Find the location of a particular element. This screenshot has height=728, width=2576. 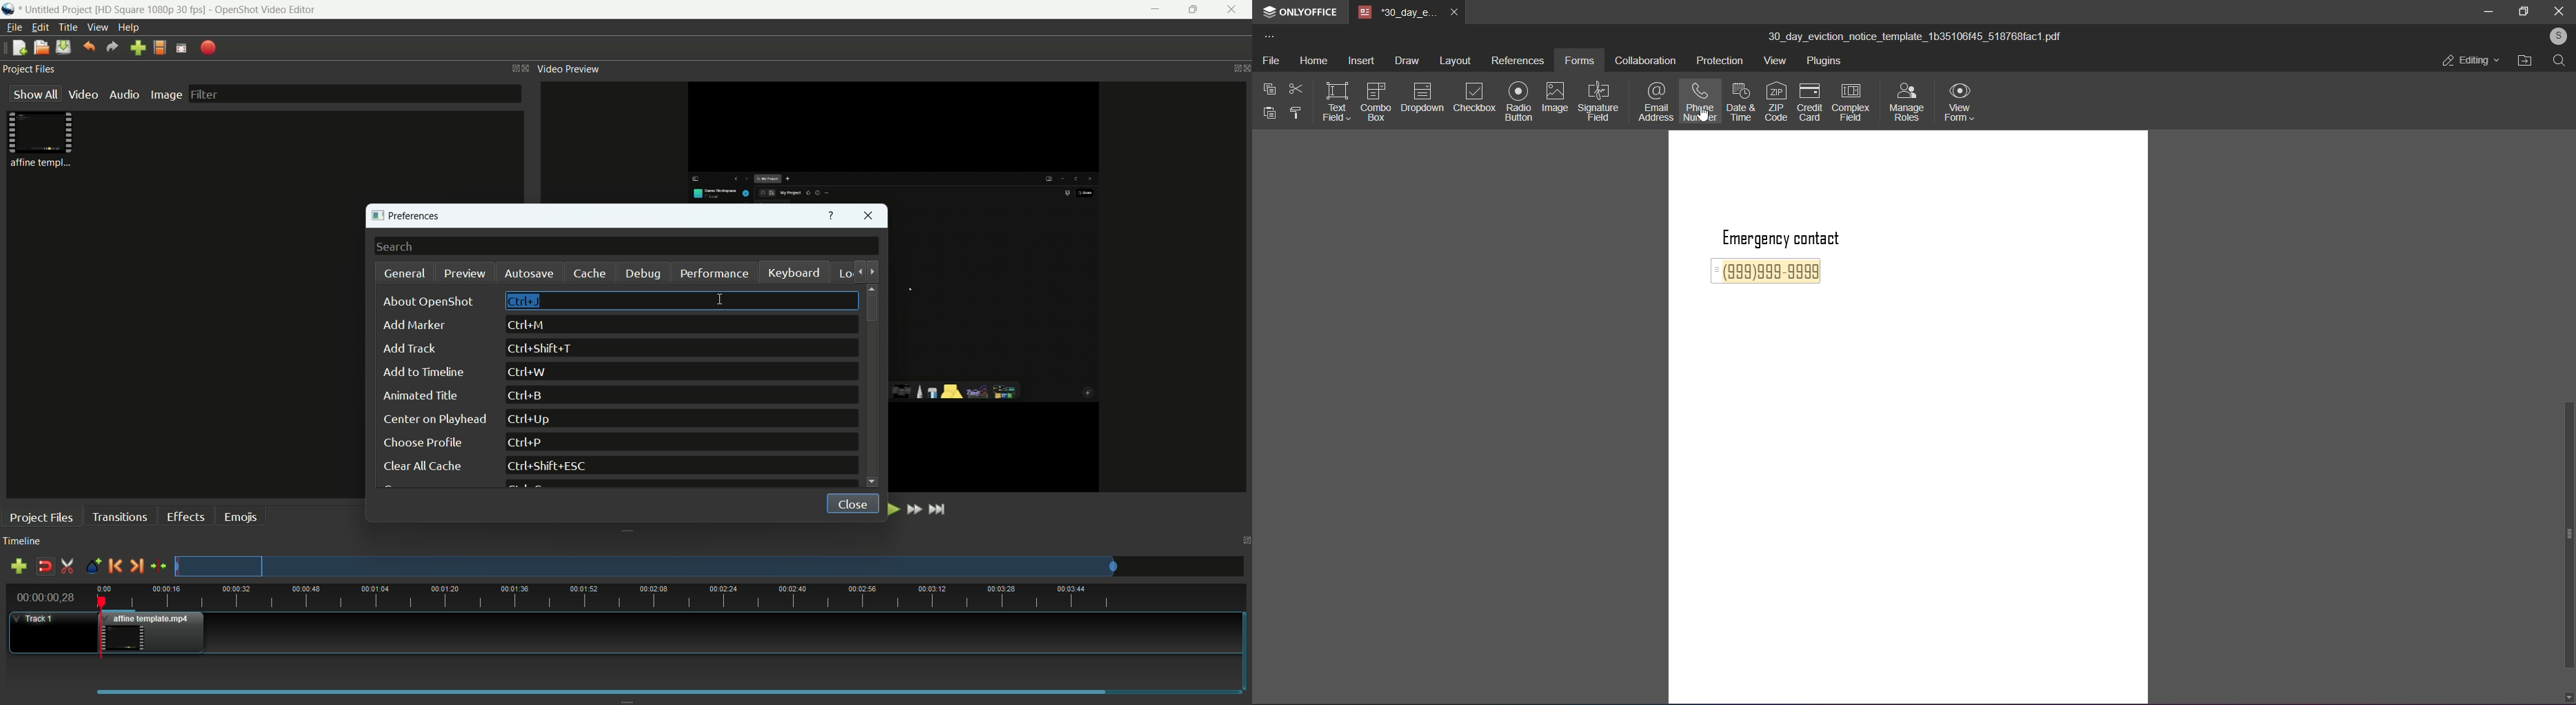

get help is located at coordinates (831, 217).